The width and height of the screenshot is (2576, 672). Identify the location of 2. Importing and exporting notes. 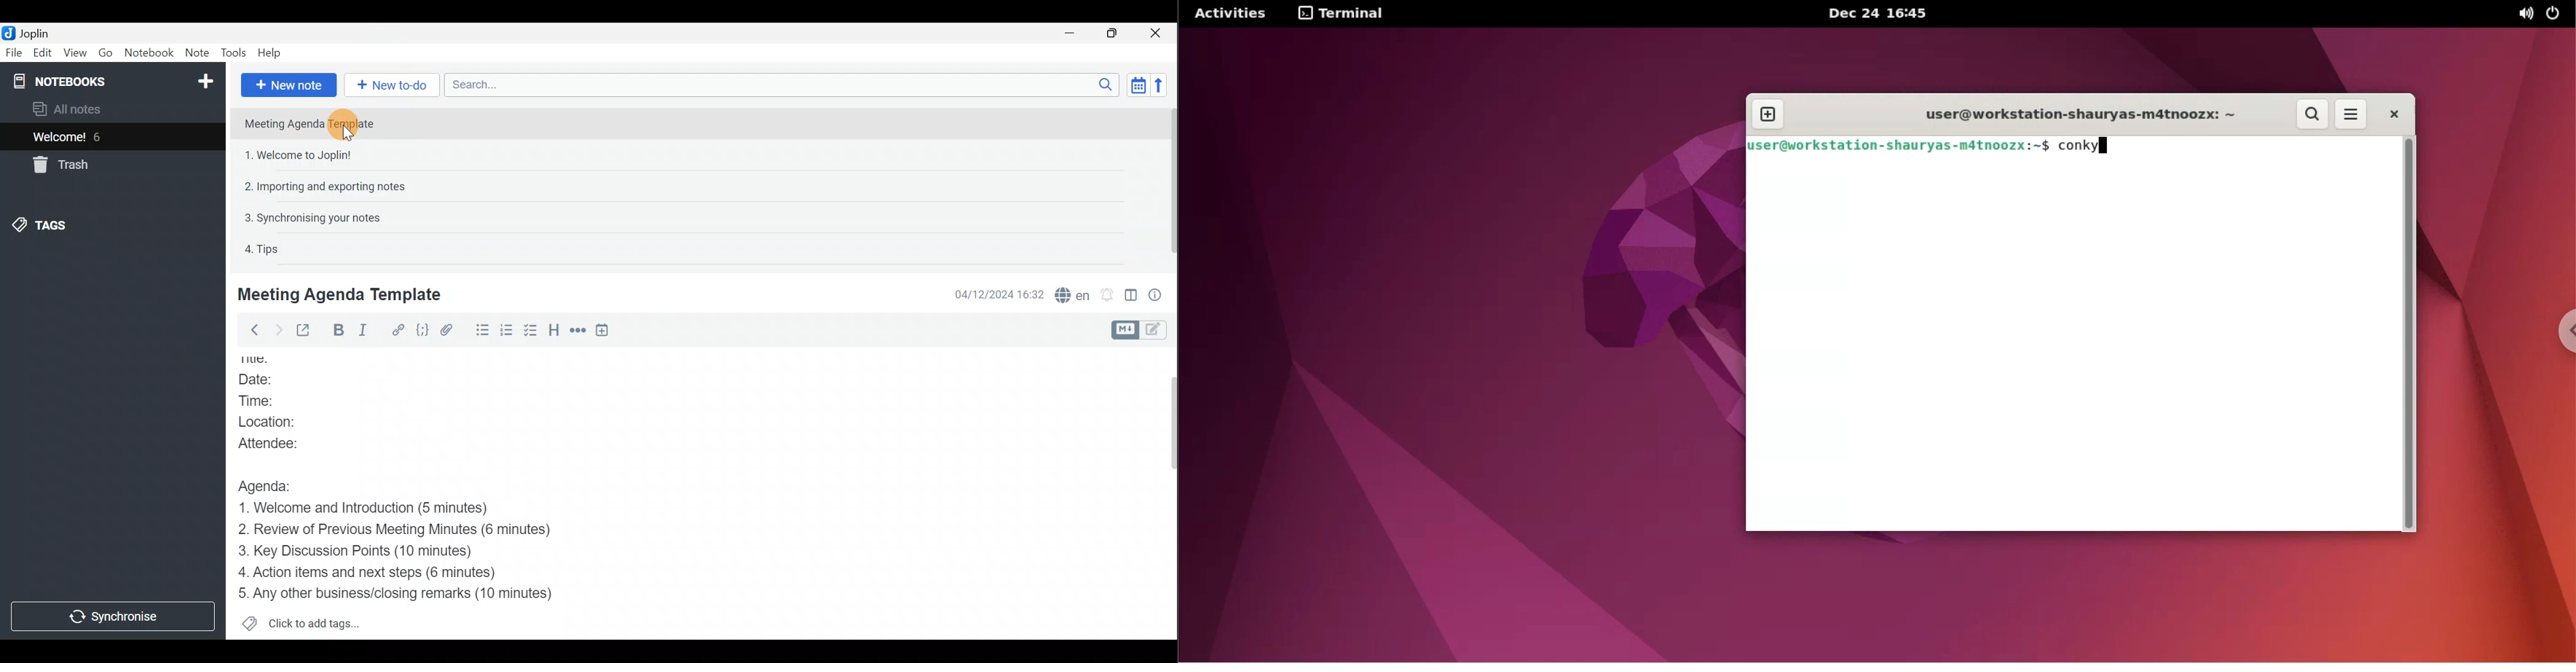
(330, 187).